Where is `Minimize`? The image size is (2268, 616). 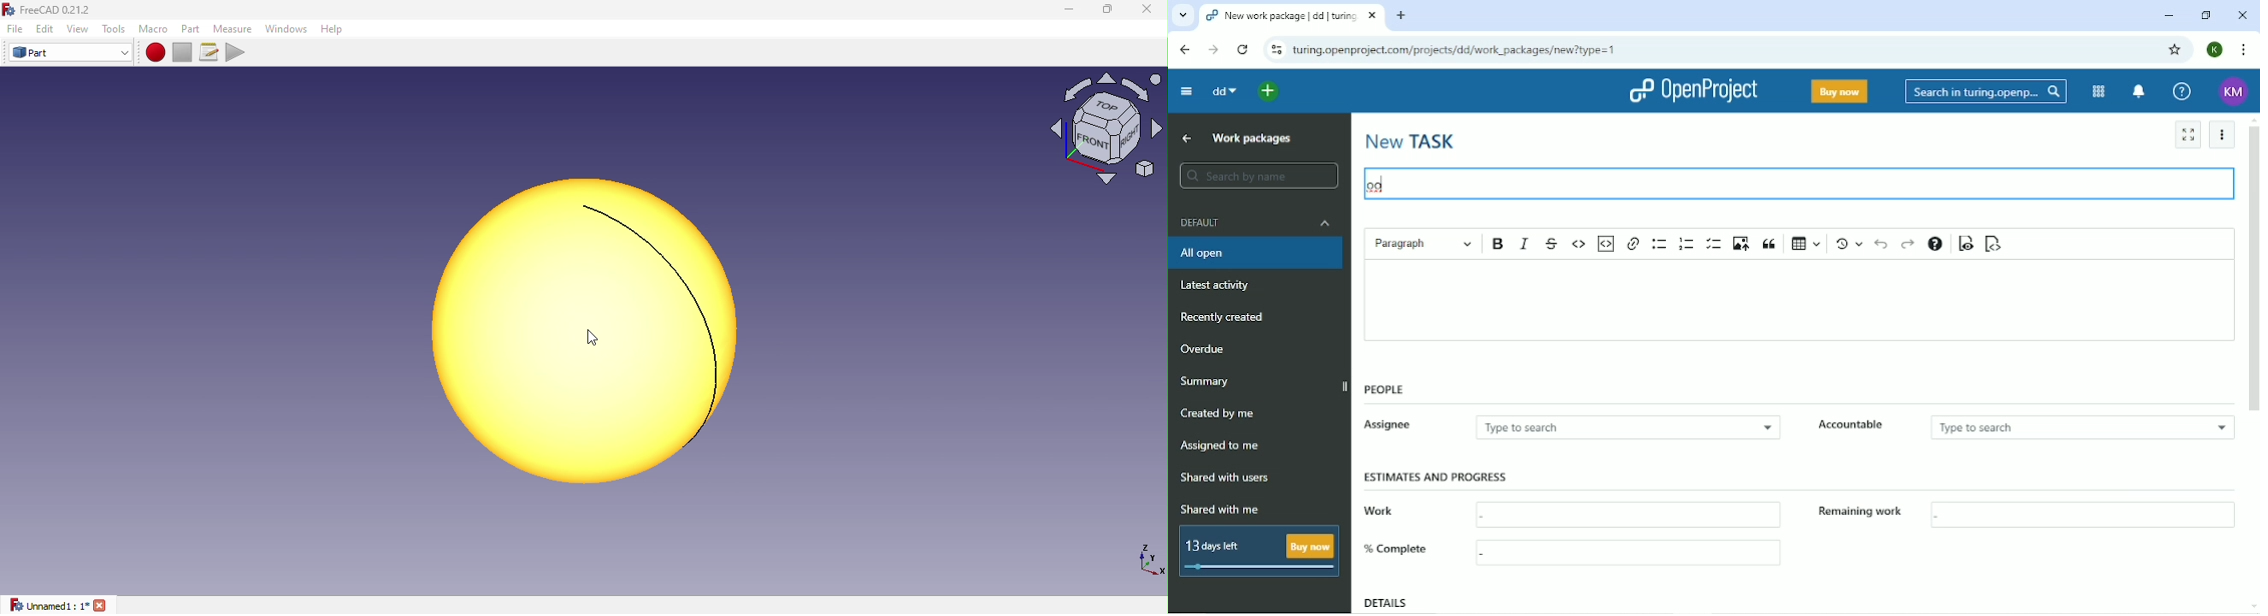
Minimize is located at coordinates (1066, 9).